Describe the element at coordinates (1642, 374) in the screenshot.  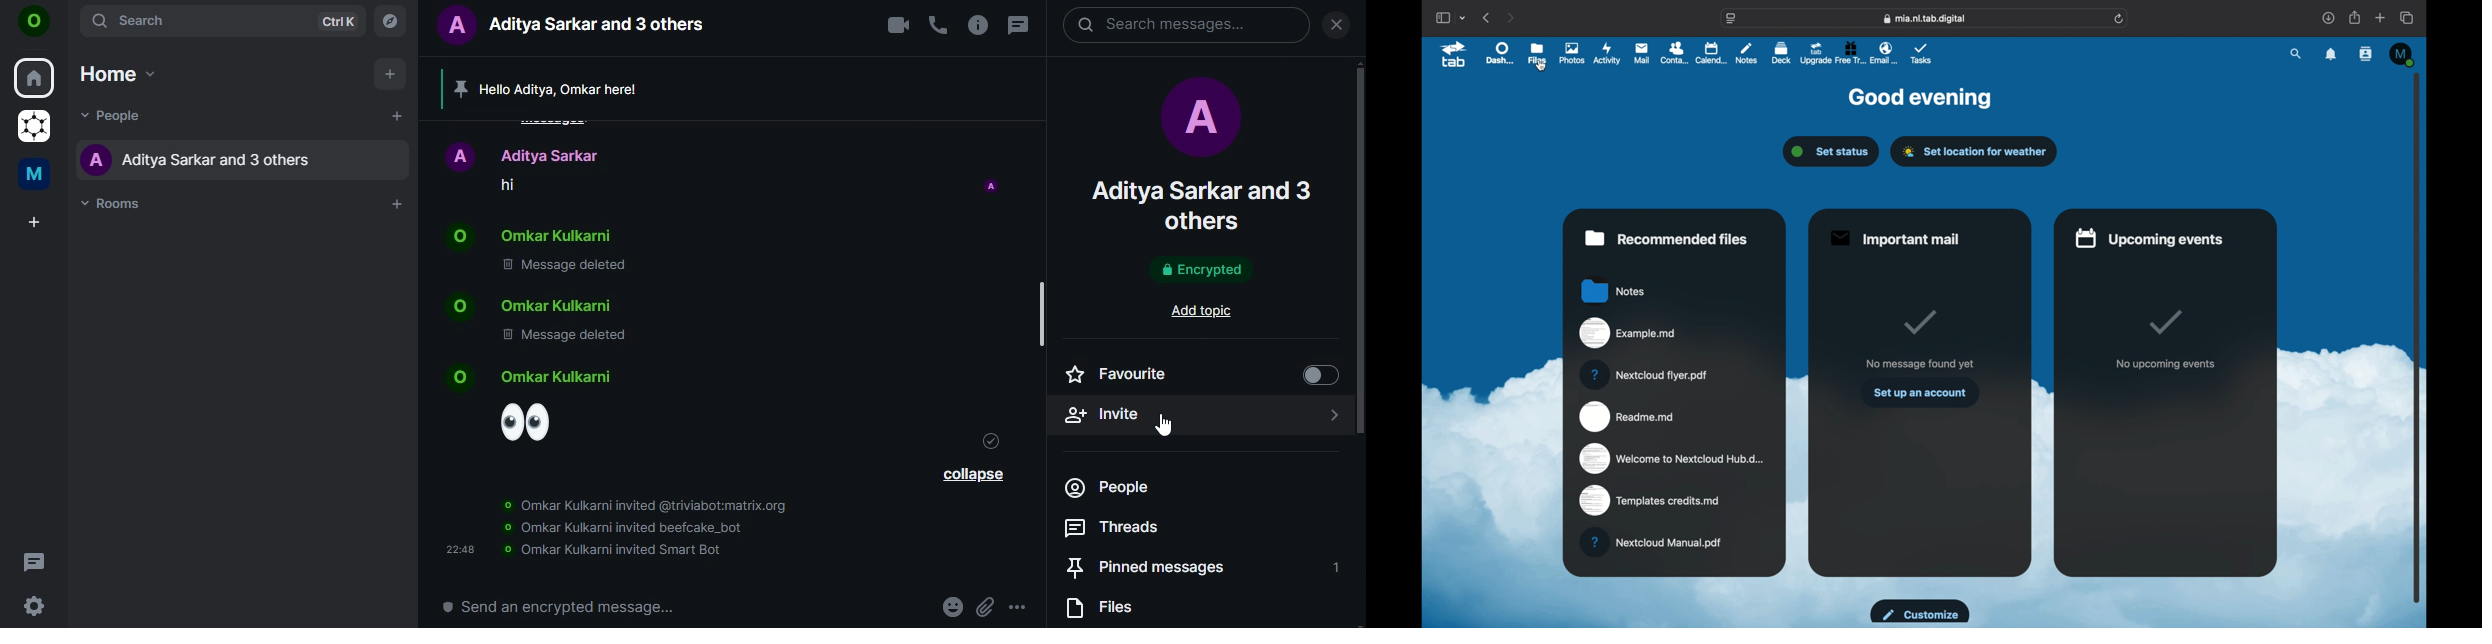
I see `nextcloud flyer` at that location.